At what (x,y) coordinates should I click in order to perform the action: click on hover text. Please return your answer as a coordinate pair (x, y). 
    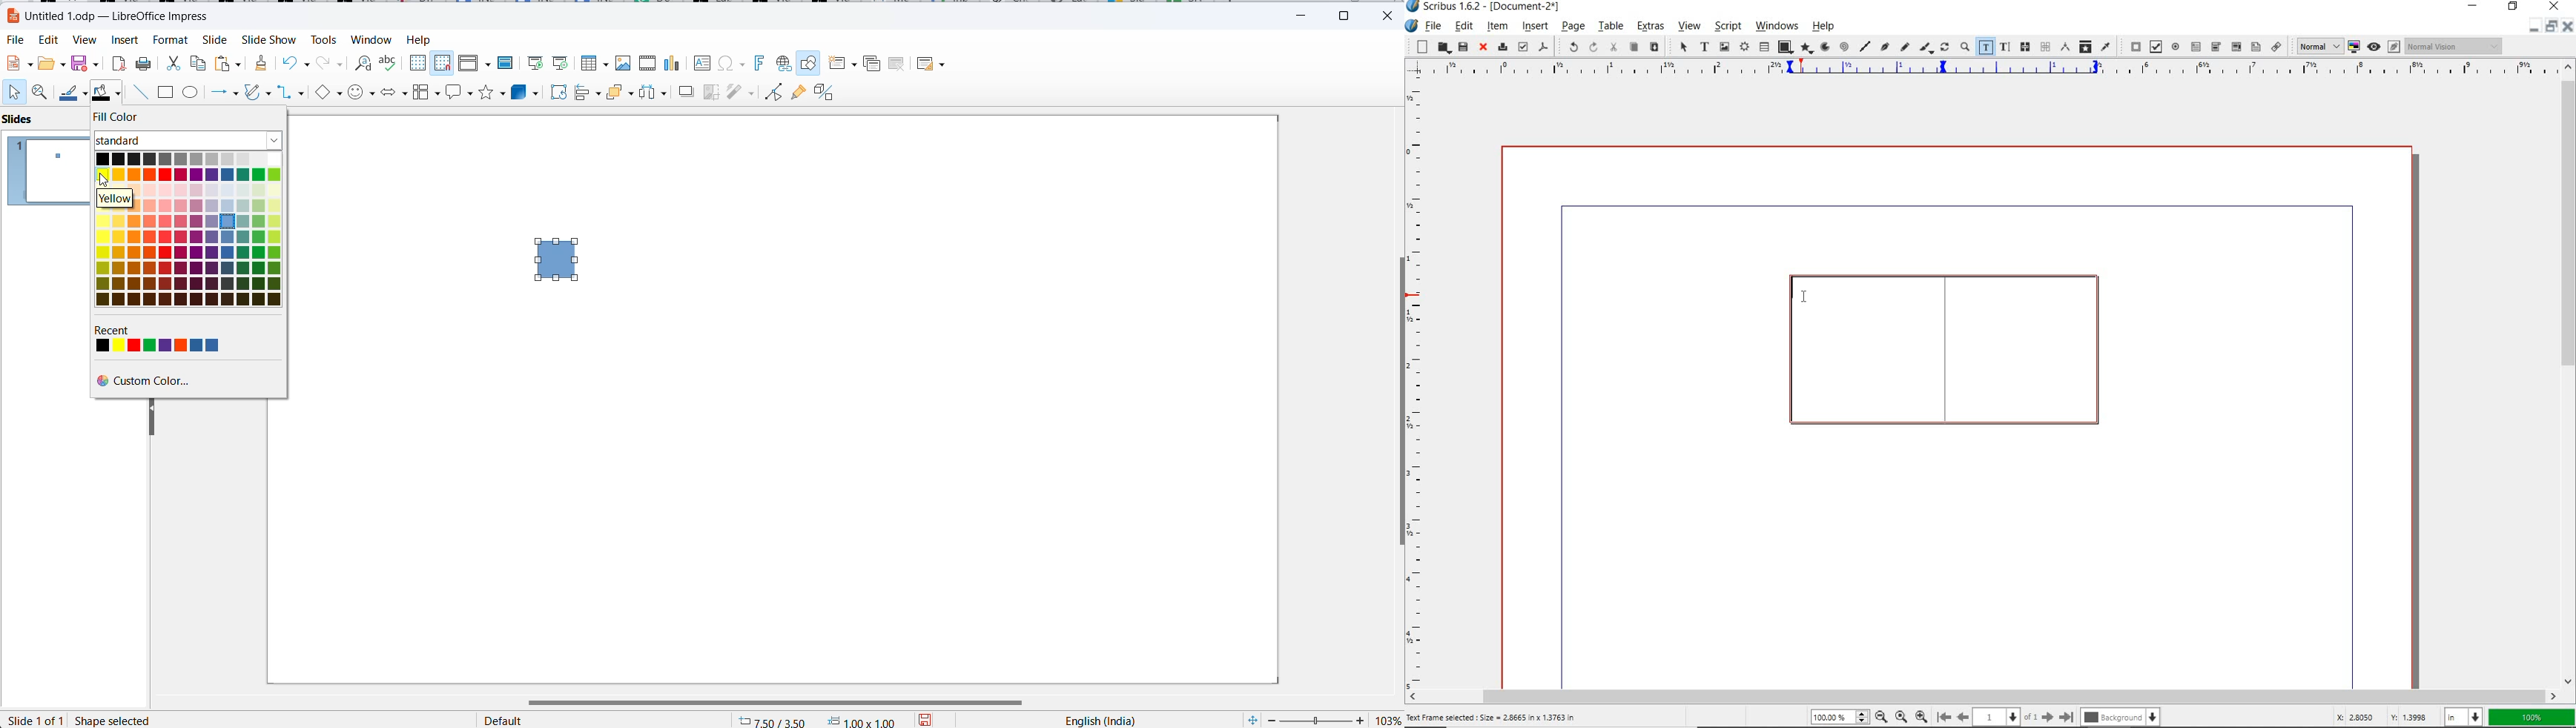
    Looking at the image, I should click on (116, 197).